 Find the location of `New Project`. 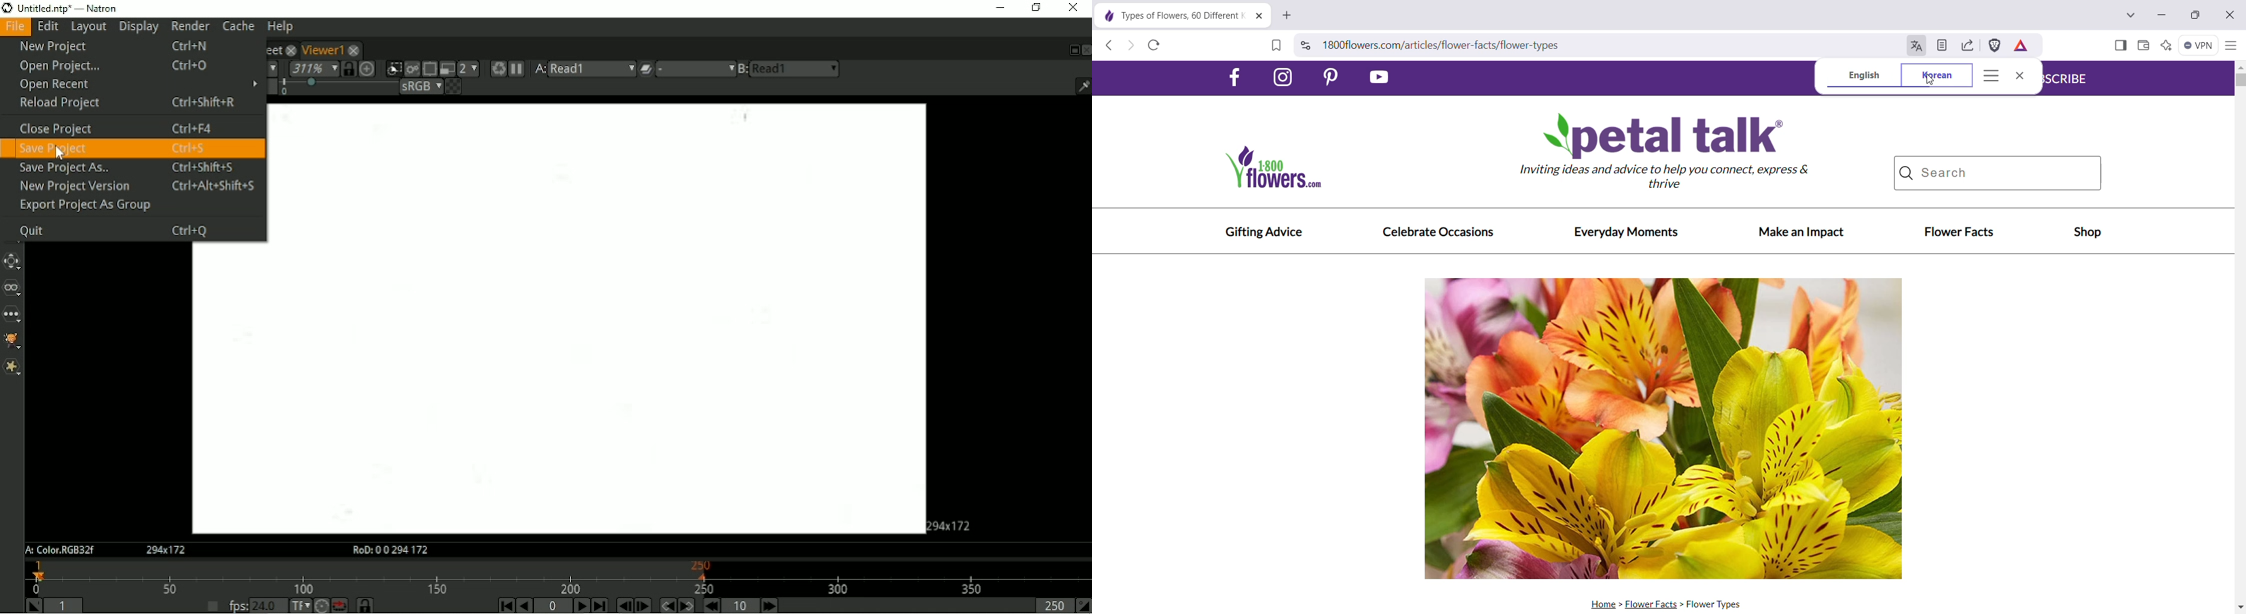

New Project is located at coordinates (112, 46).